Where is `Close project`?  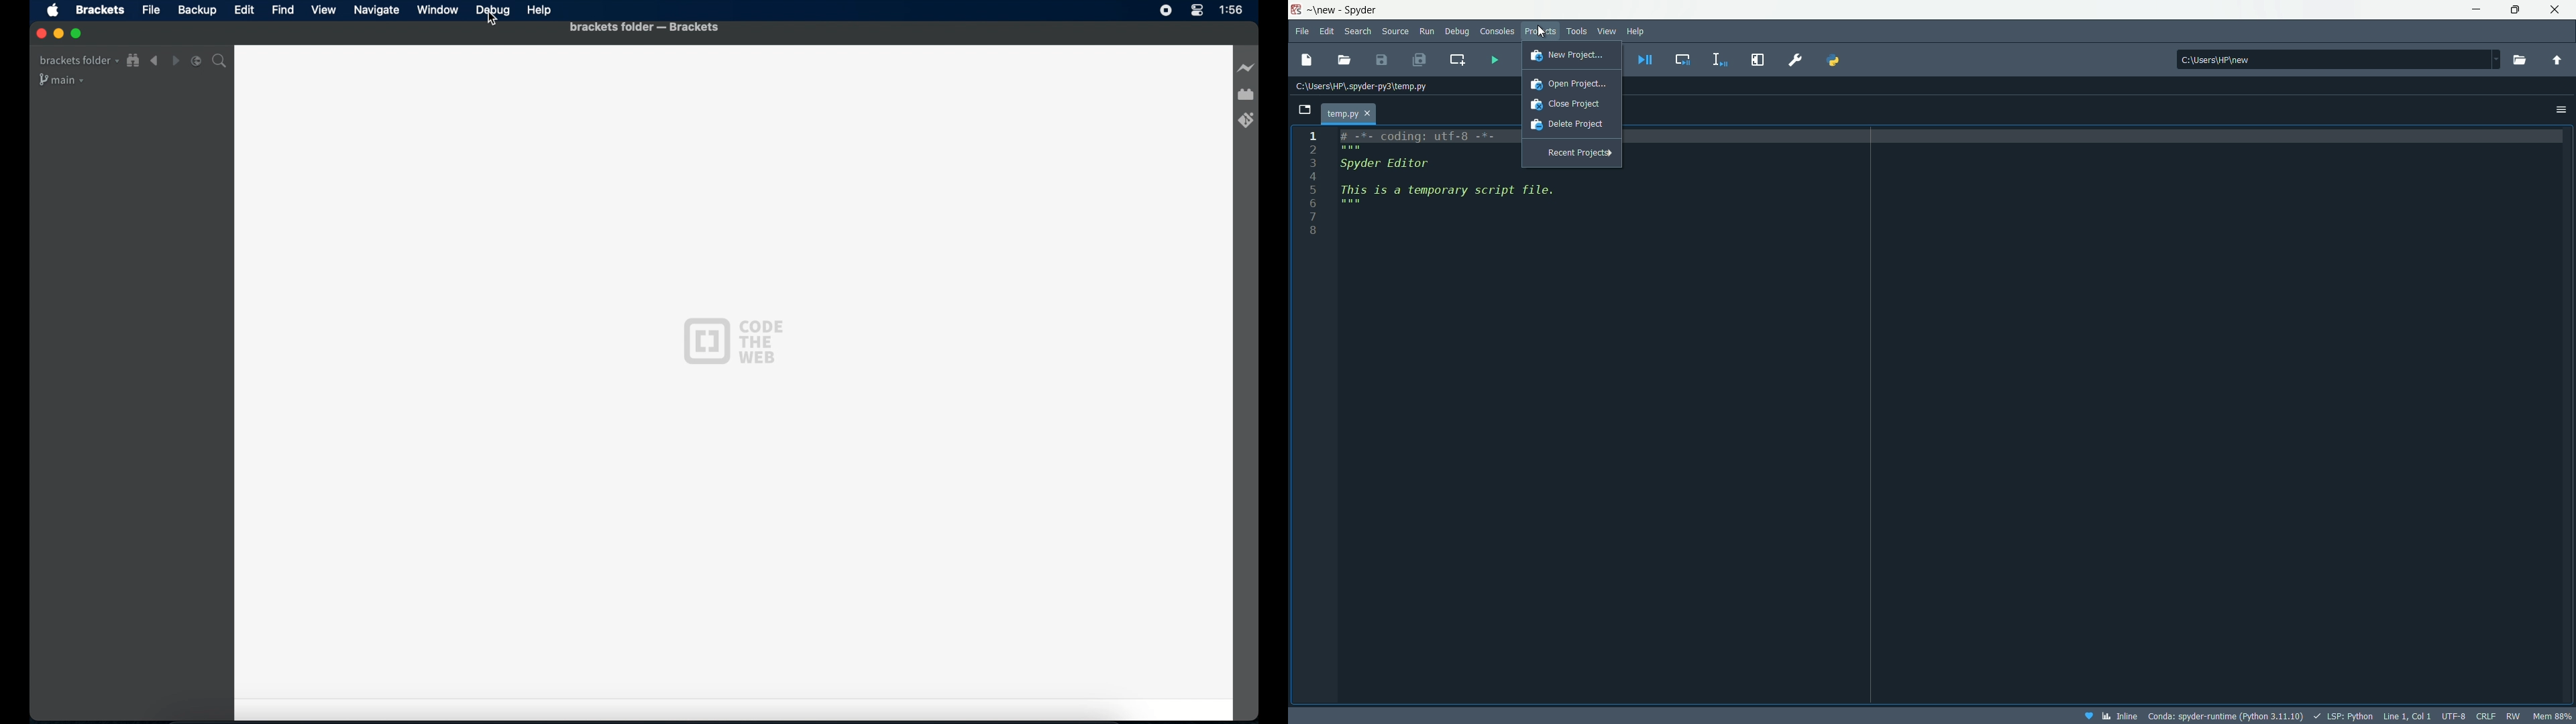
Close project is located at coordinates (1570, 105).